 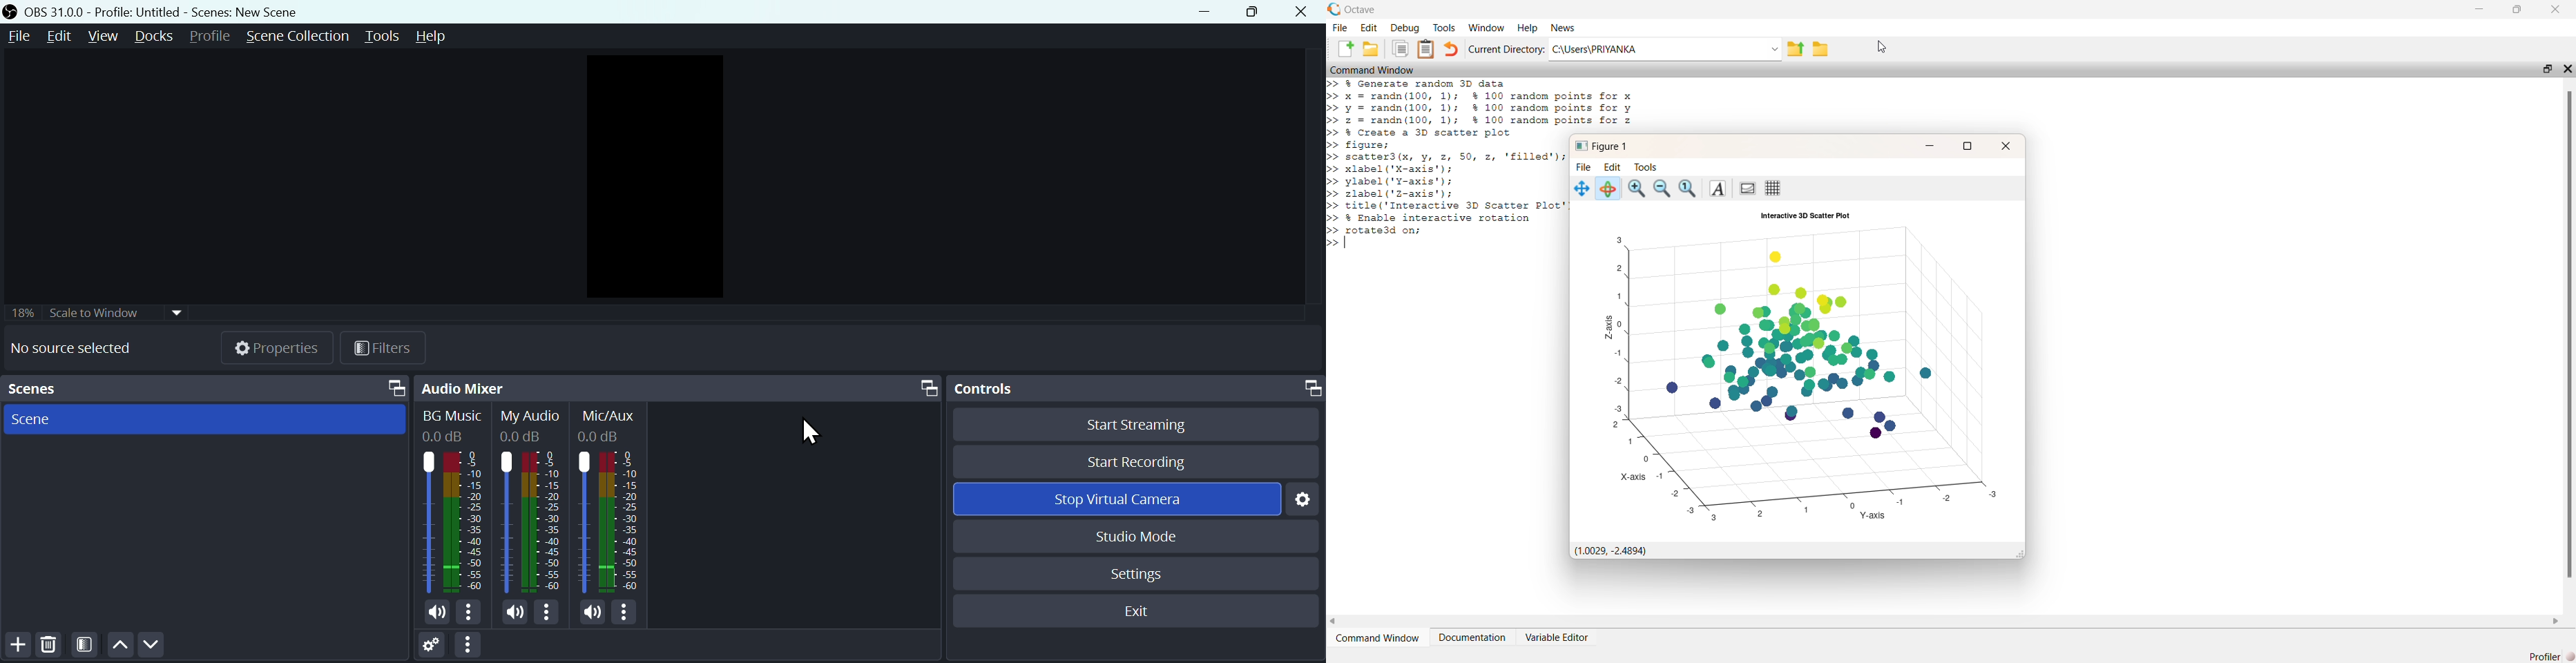 I want to click on scenes, so click(x=204, y=390).